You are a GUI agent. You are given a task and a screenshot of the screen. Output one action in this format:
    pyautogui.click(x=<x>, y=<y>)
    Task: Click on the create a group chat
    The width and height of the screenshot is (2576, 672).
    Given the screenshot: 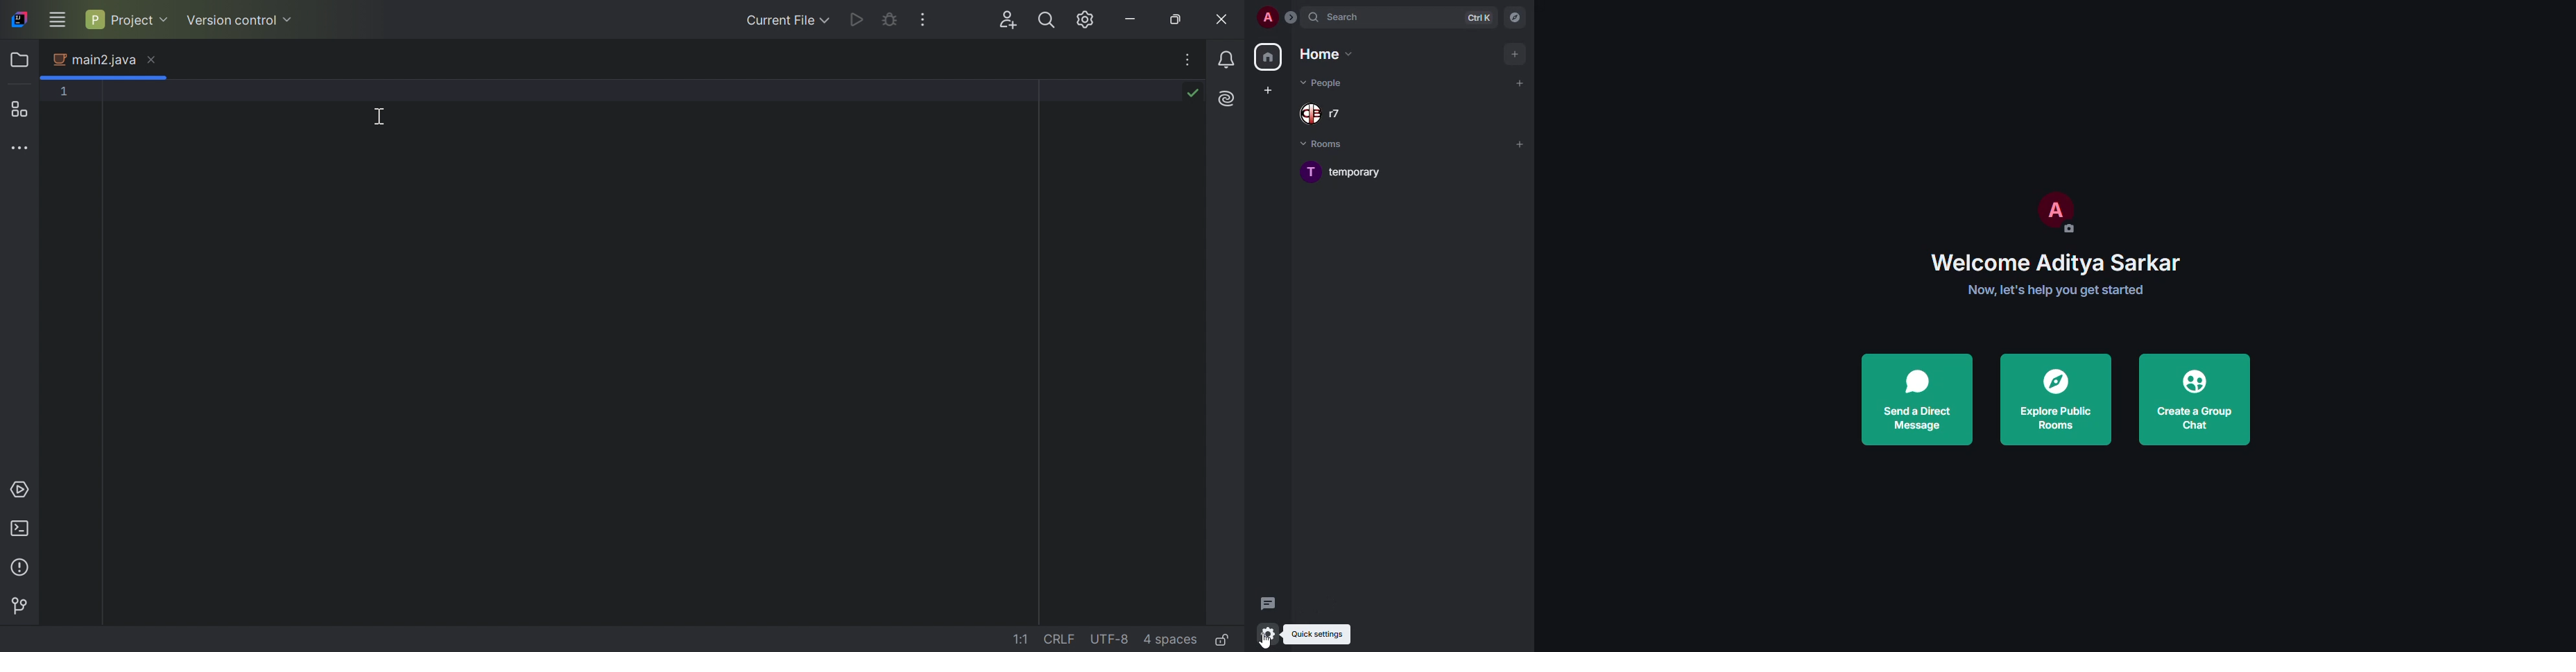 What is the action you would take?
    pyautogui.click(x=2194, y=399)
    